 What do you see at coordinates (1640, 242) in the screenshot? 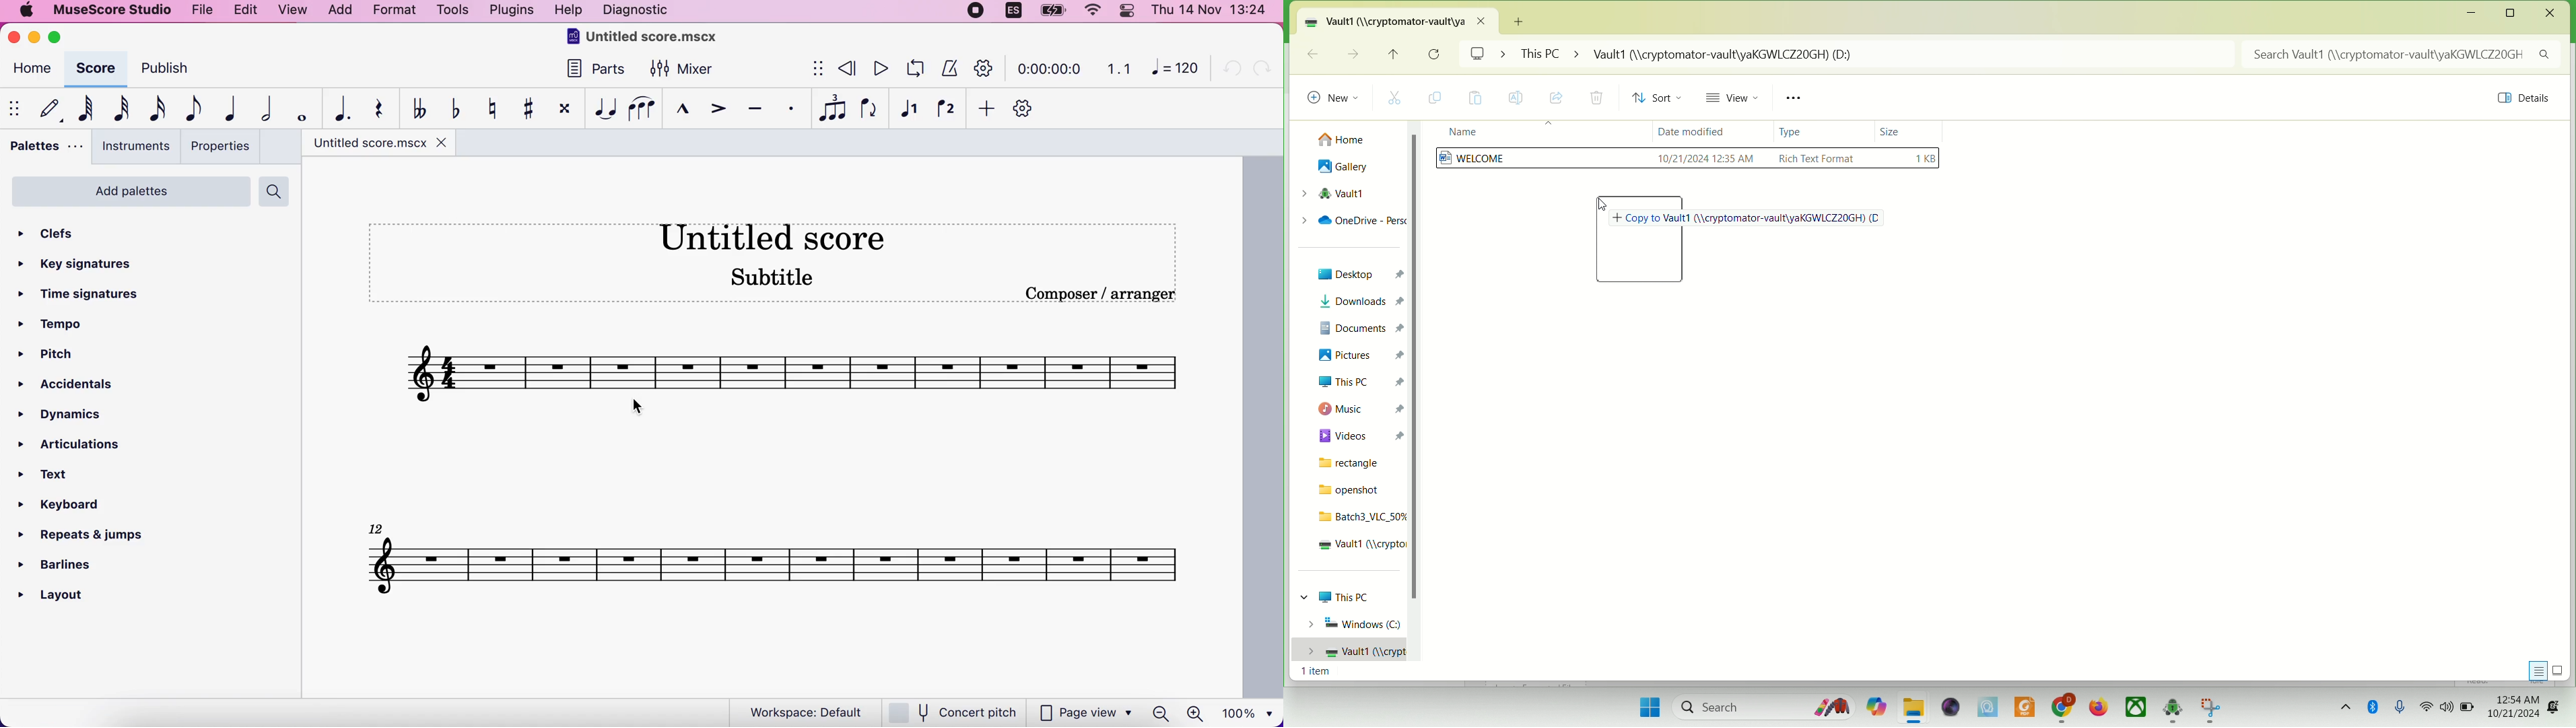
I see `folder` at bounding box center [1640, 242].